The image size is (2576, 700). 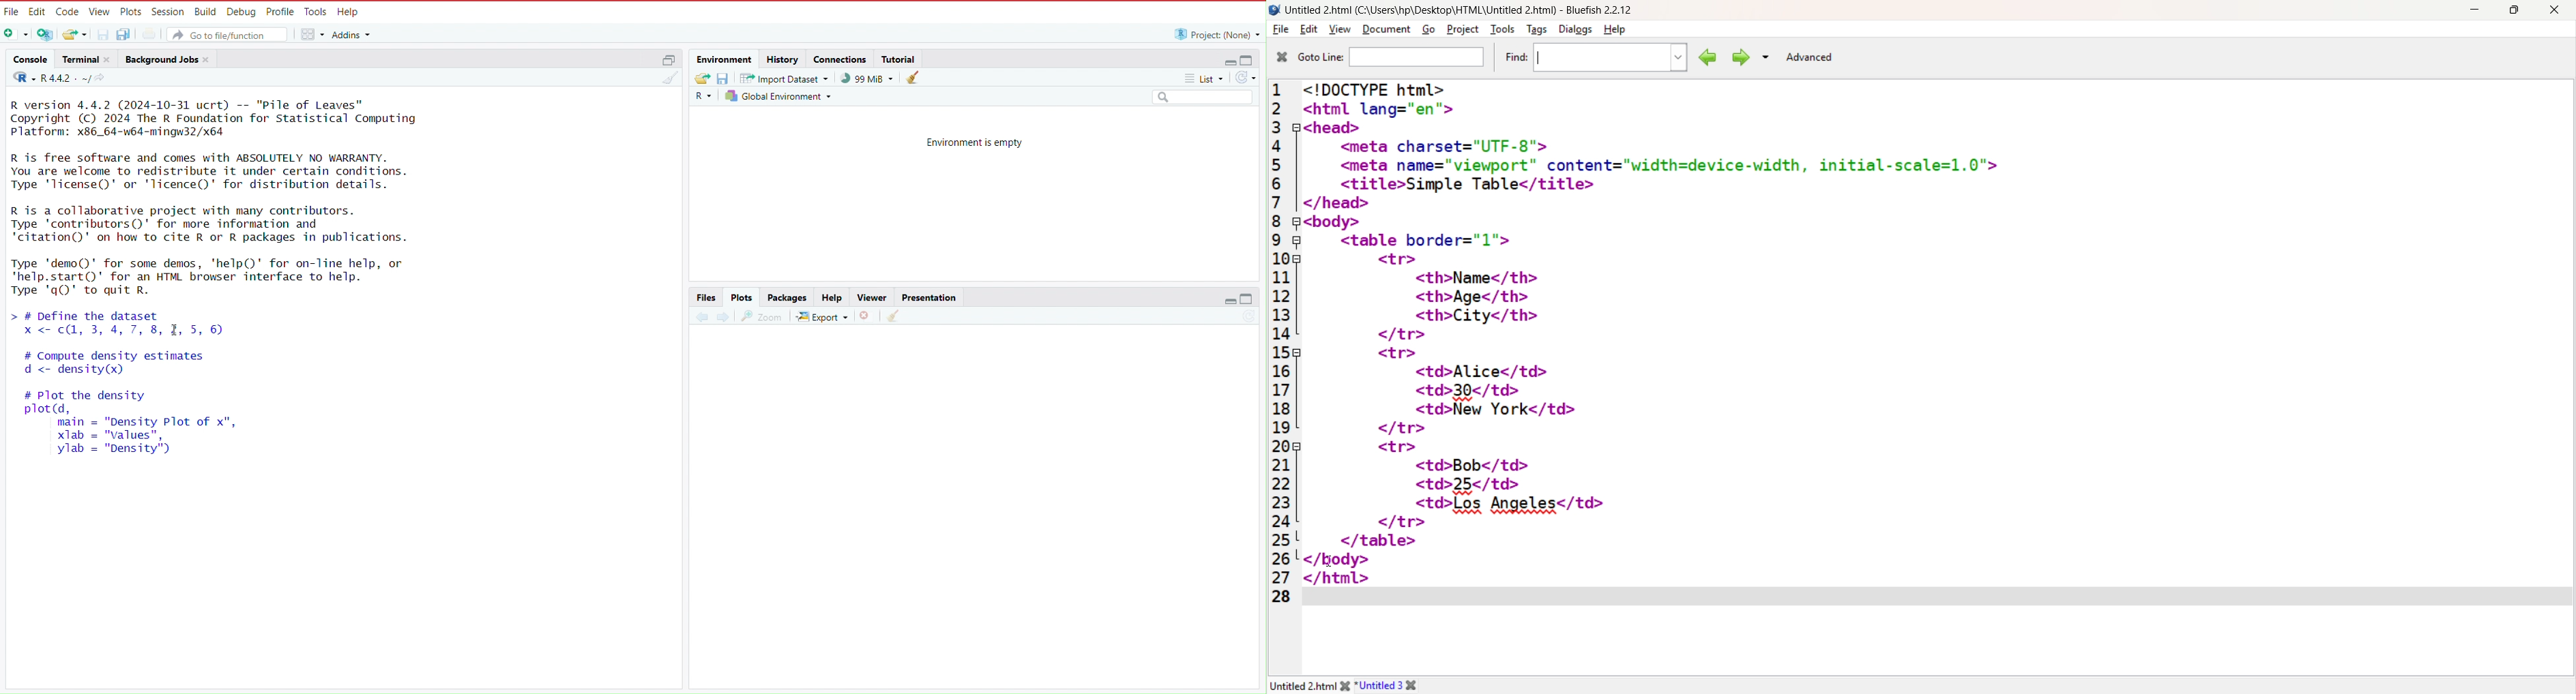 What do you see at coordinates (1280, 57) in the screenshot?
I see `Close Pane` at bounding box center [1280, 57].